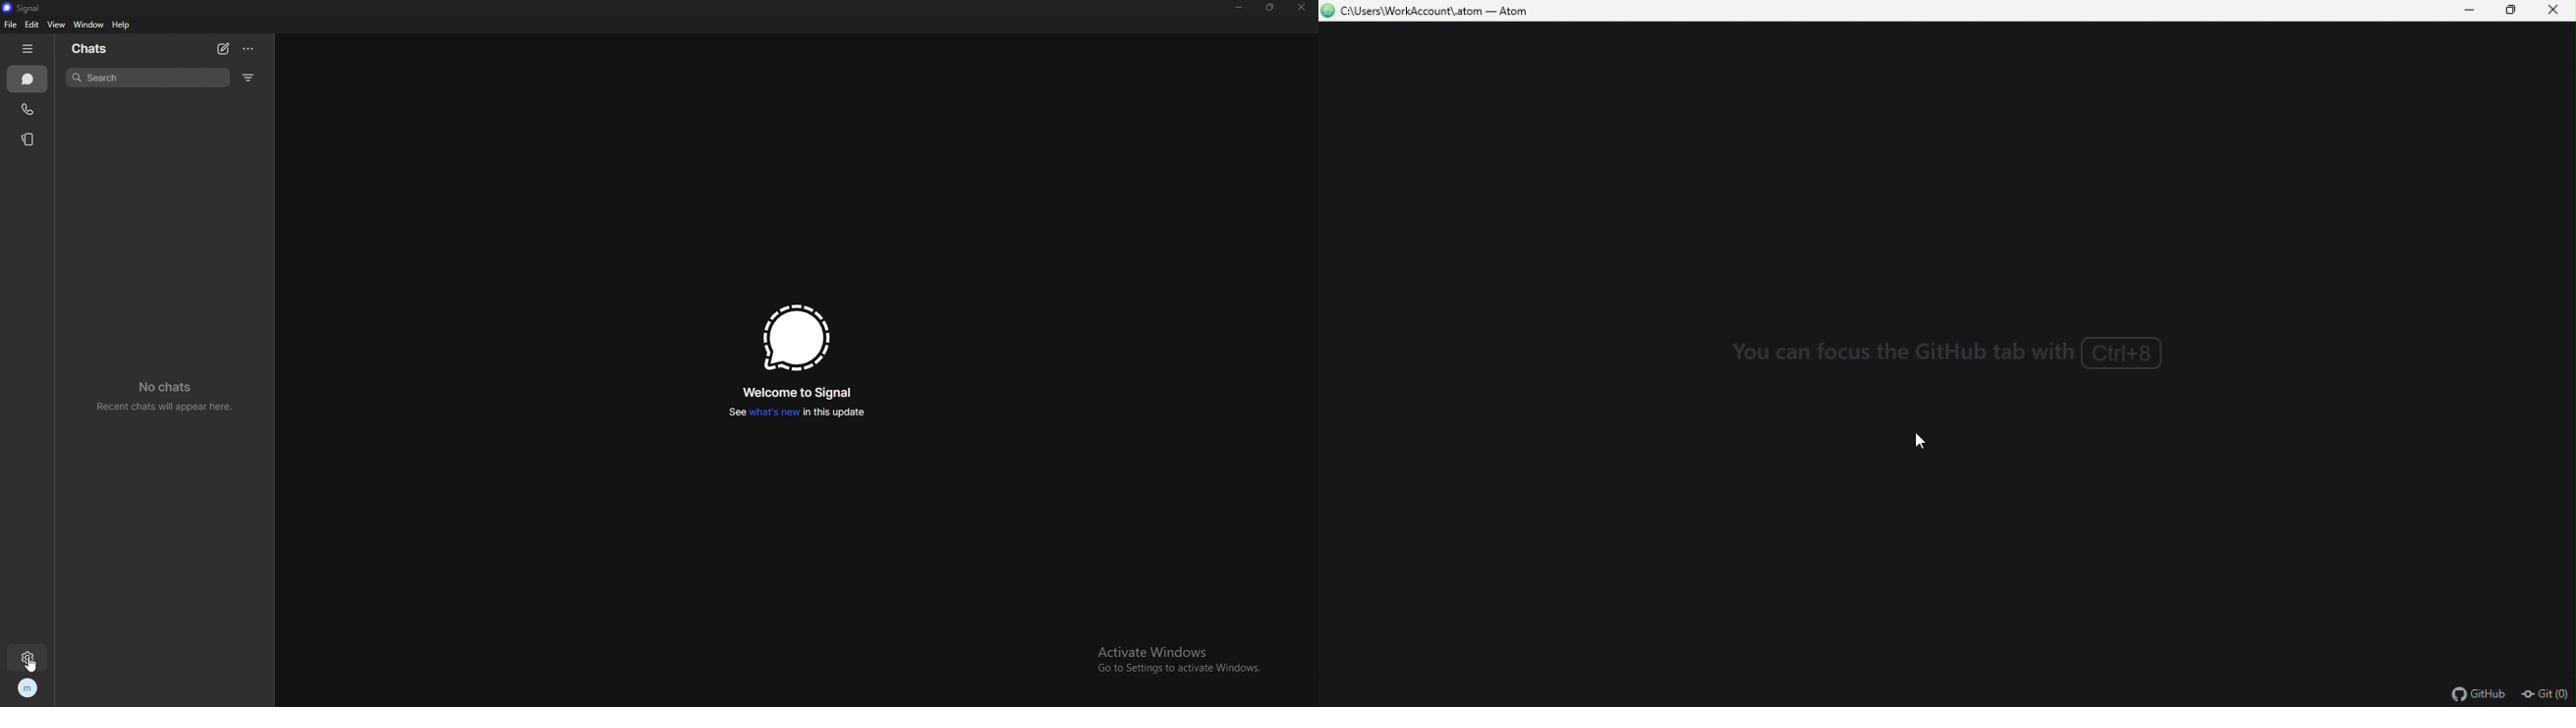 This screenshot has height=728, width=2576. What do you see at coordinates (29, 109) in the screenshot?
I see `calls` at bounding box center [29, 109].